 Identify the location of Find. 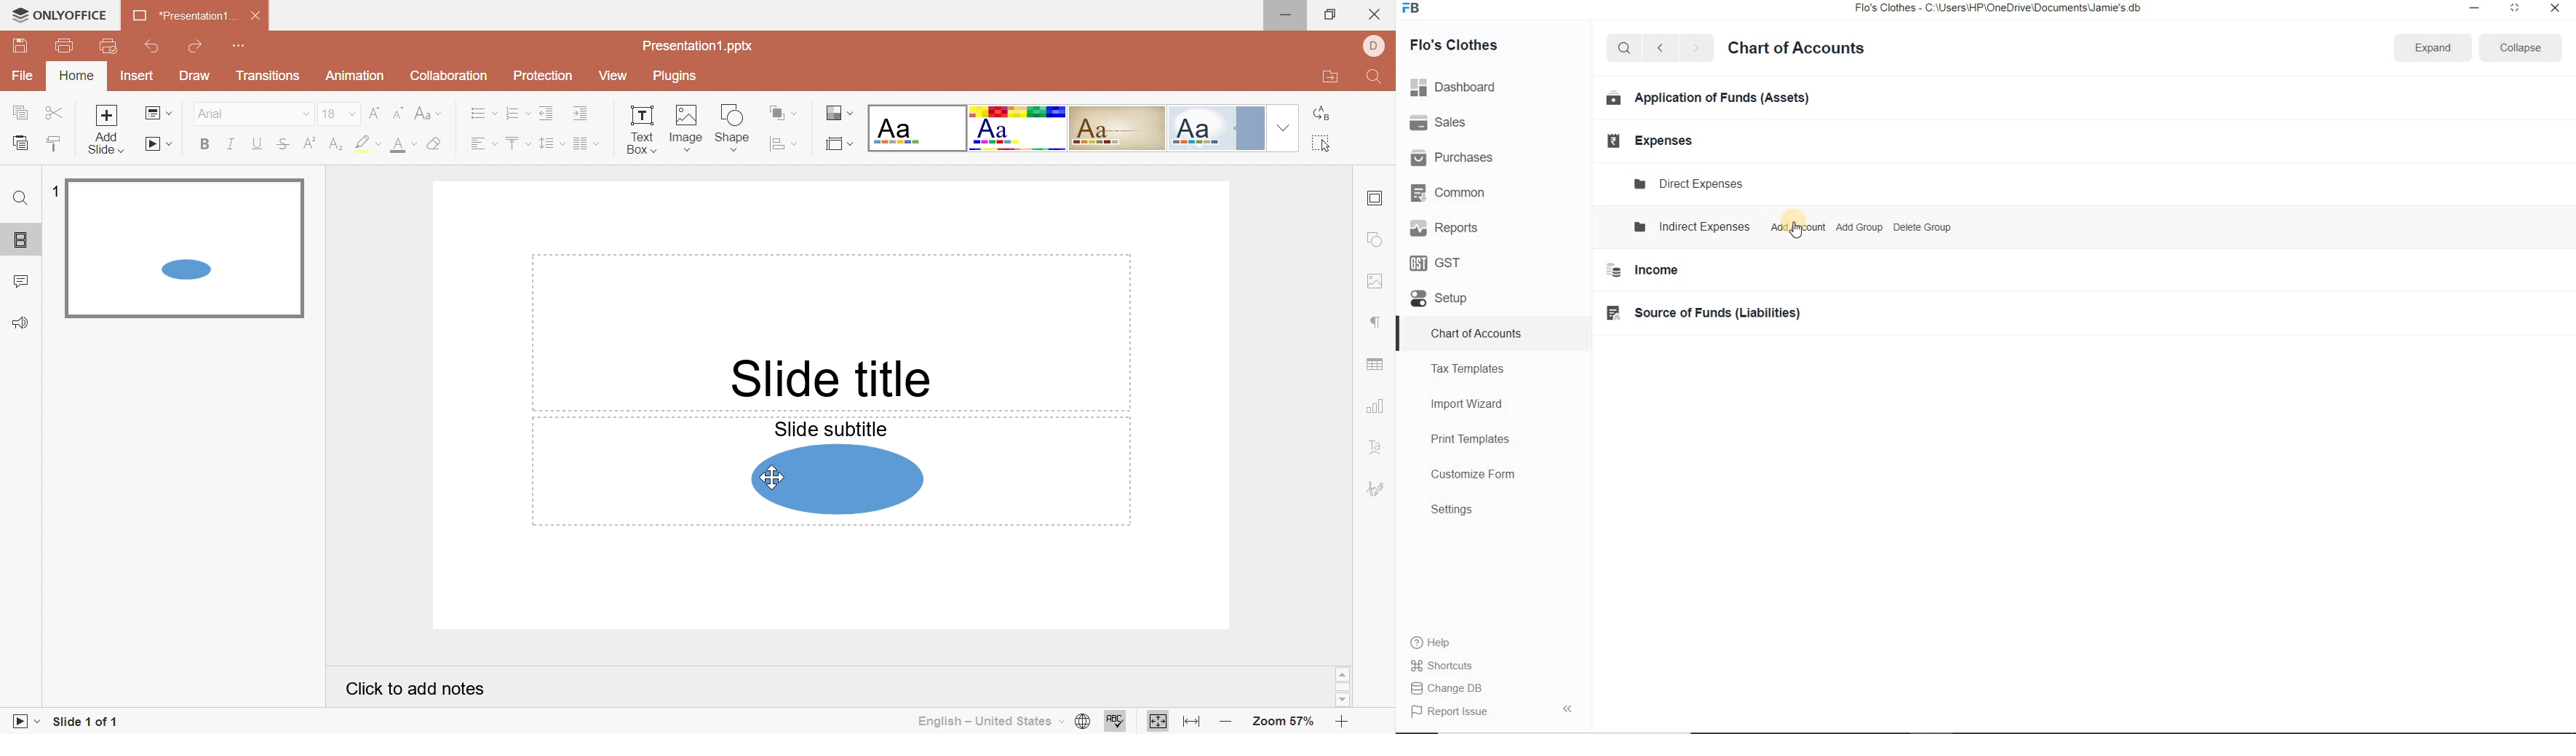
(1375, 79).